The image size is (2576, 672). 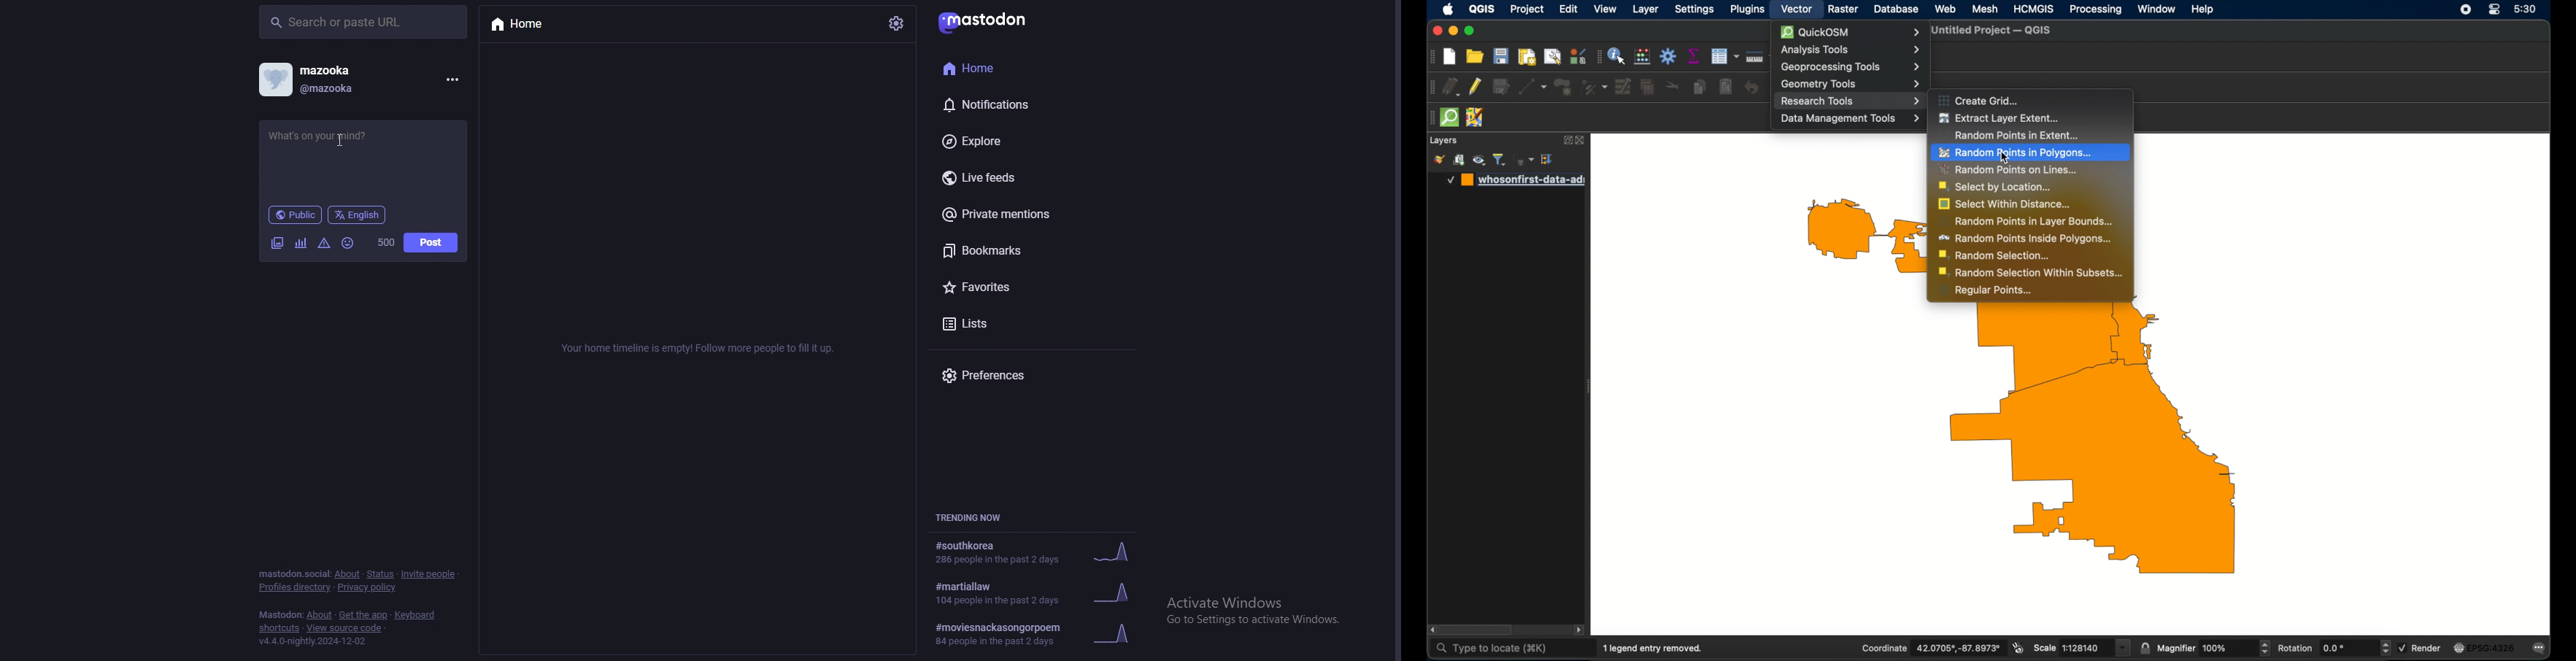 What do you see at coordinates (1548, 159) in the screenshot?
I see `expand all` at bounding box center [1548, 159].